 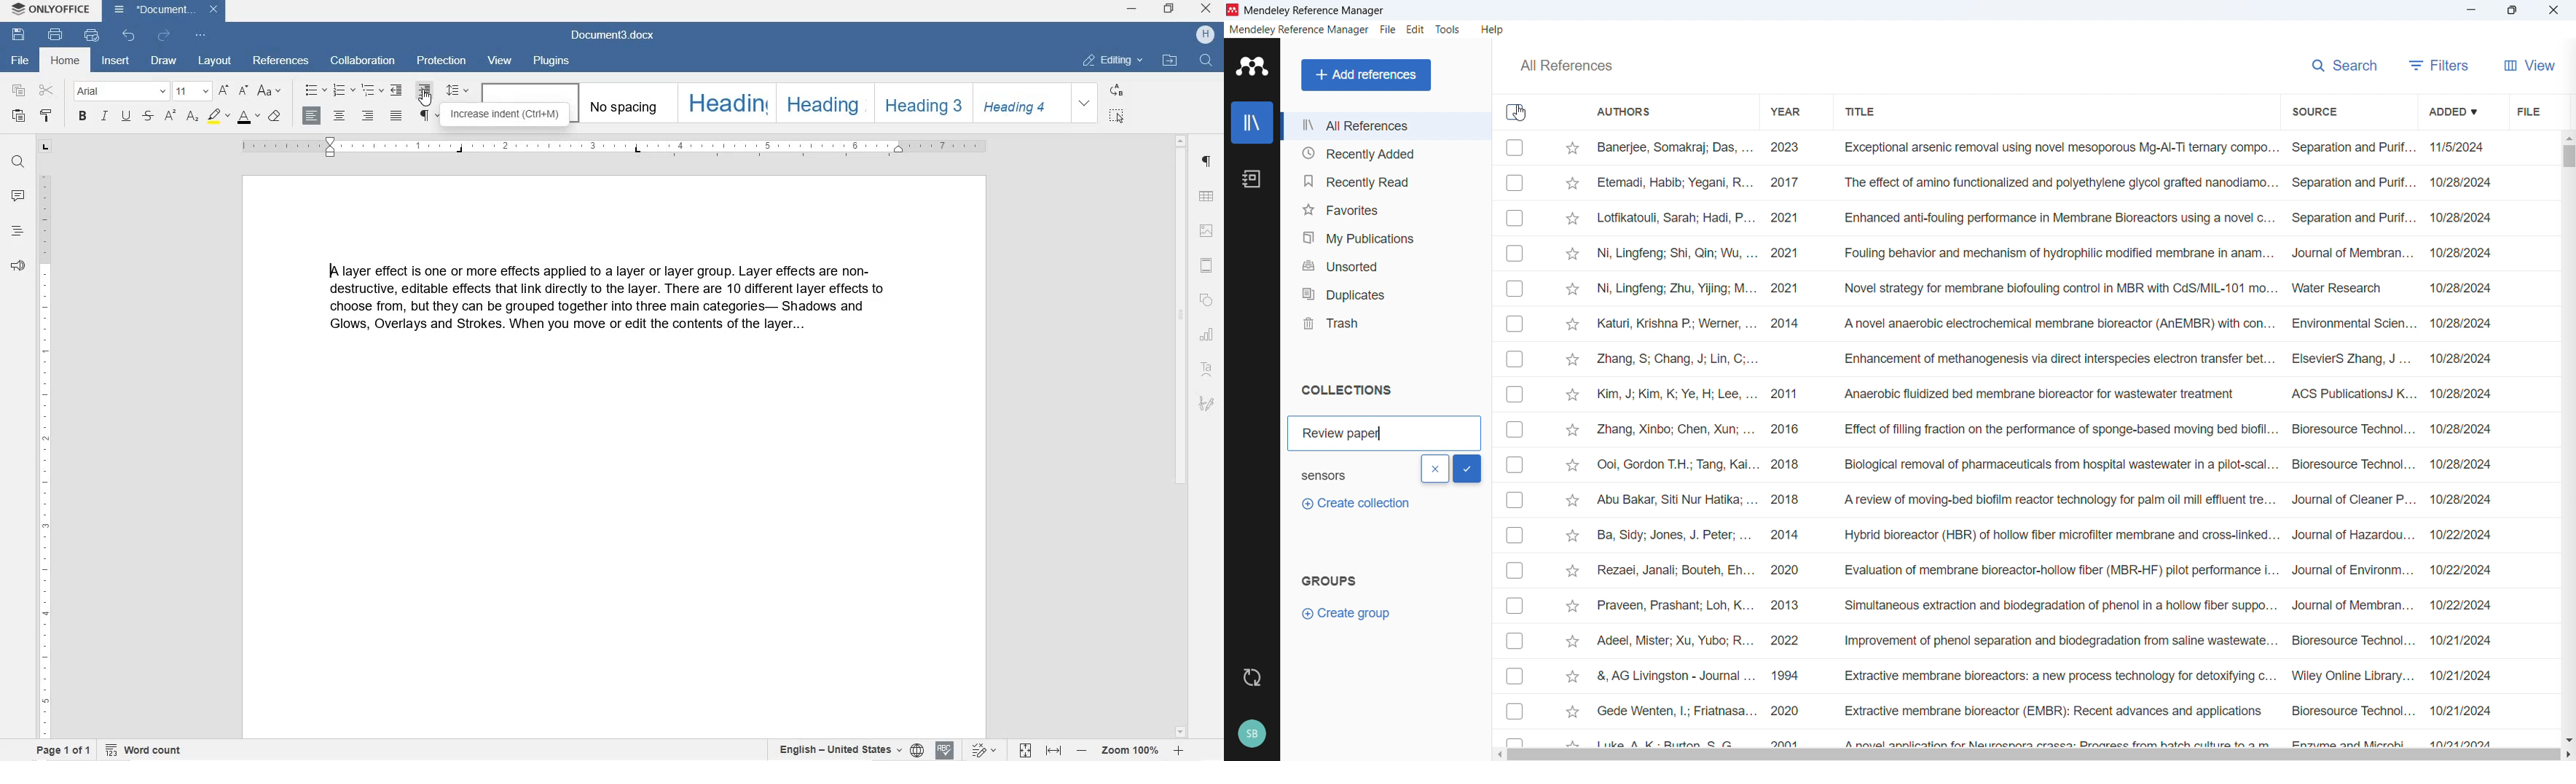 What do you see at coordinates (624, 104) in the screenshot?
I see `NO SPACING` at bounding box center [624, 104].